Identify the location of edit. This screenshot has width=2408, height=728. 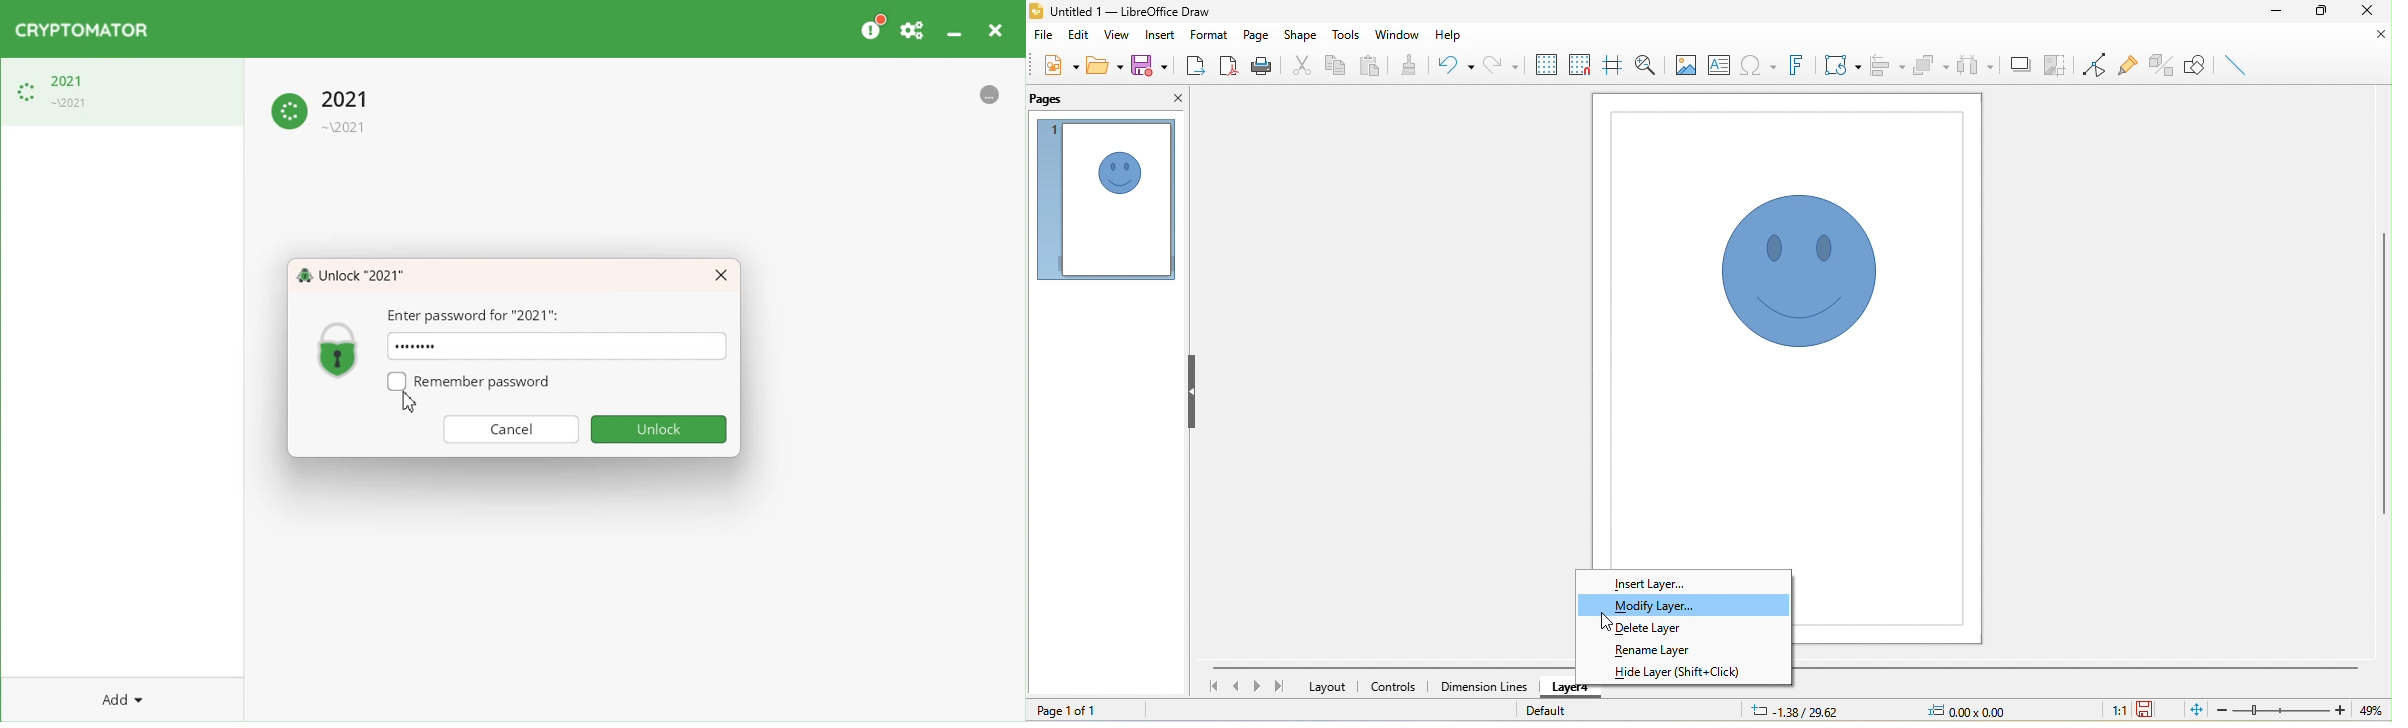
(1074, 38).